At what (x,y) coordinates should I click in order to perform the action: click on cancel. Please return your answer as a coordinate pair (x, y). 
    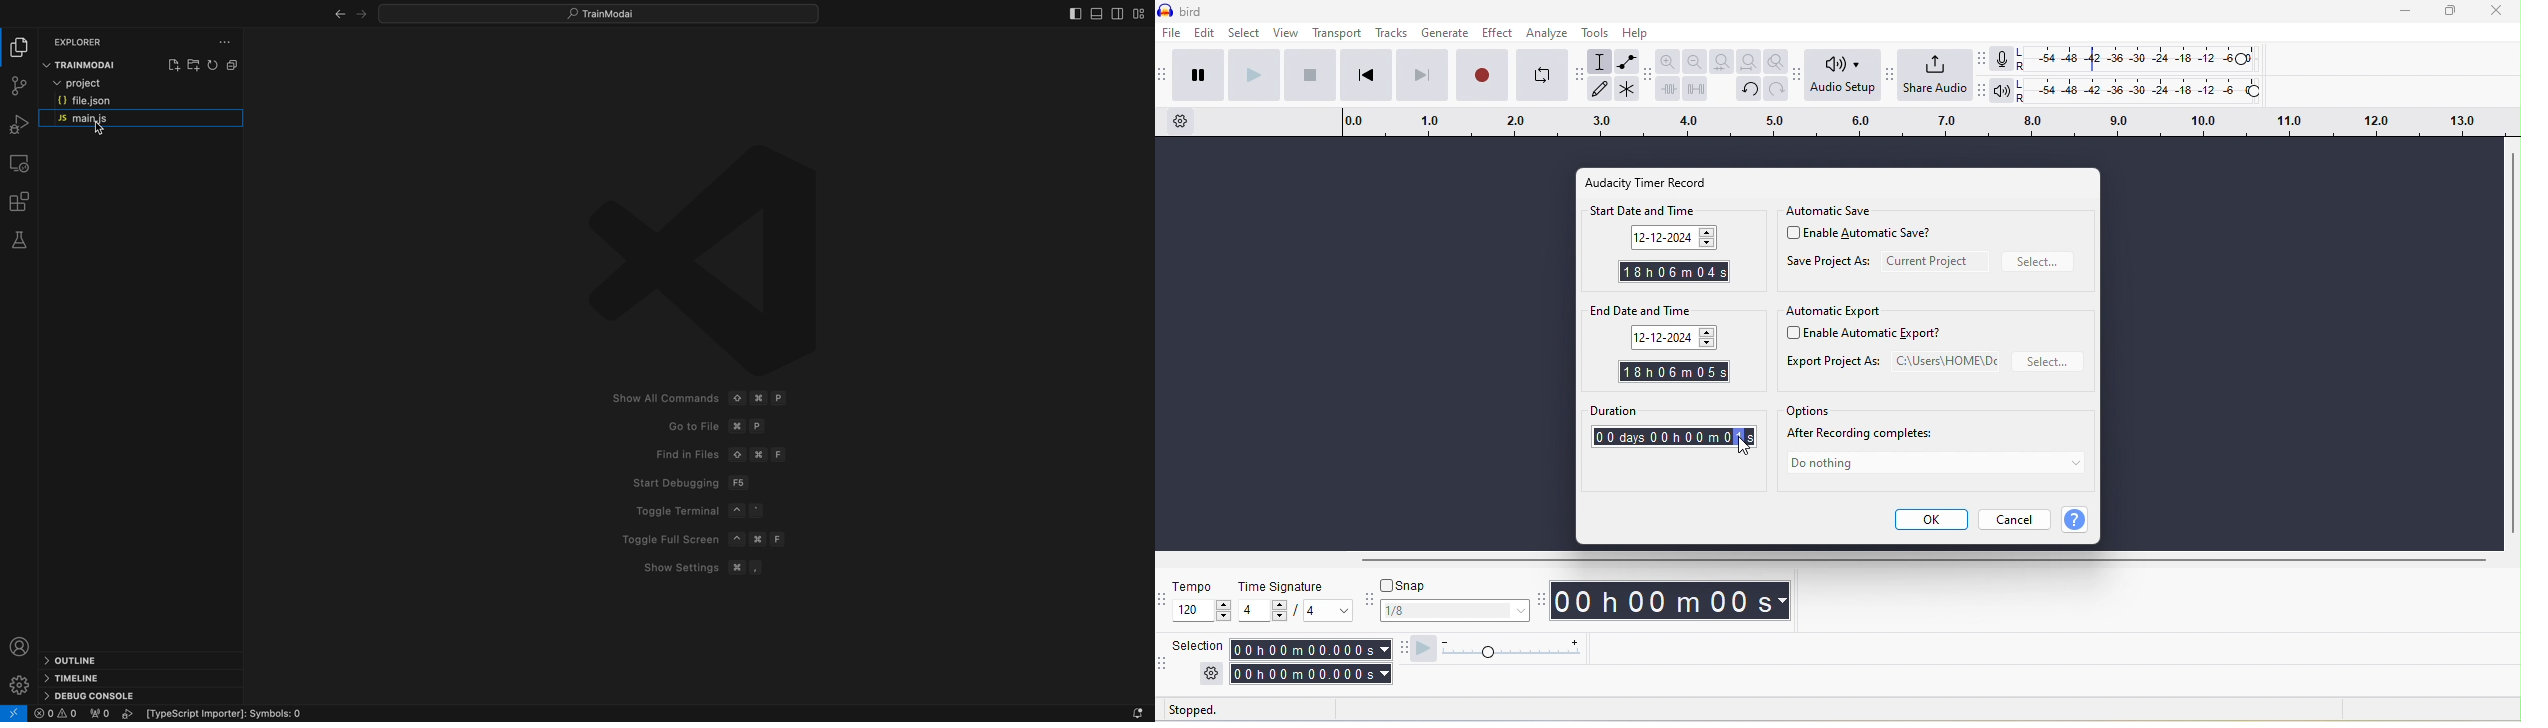
    Looking at the image, I should click on (2014, 519).